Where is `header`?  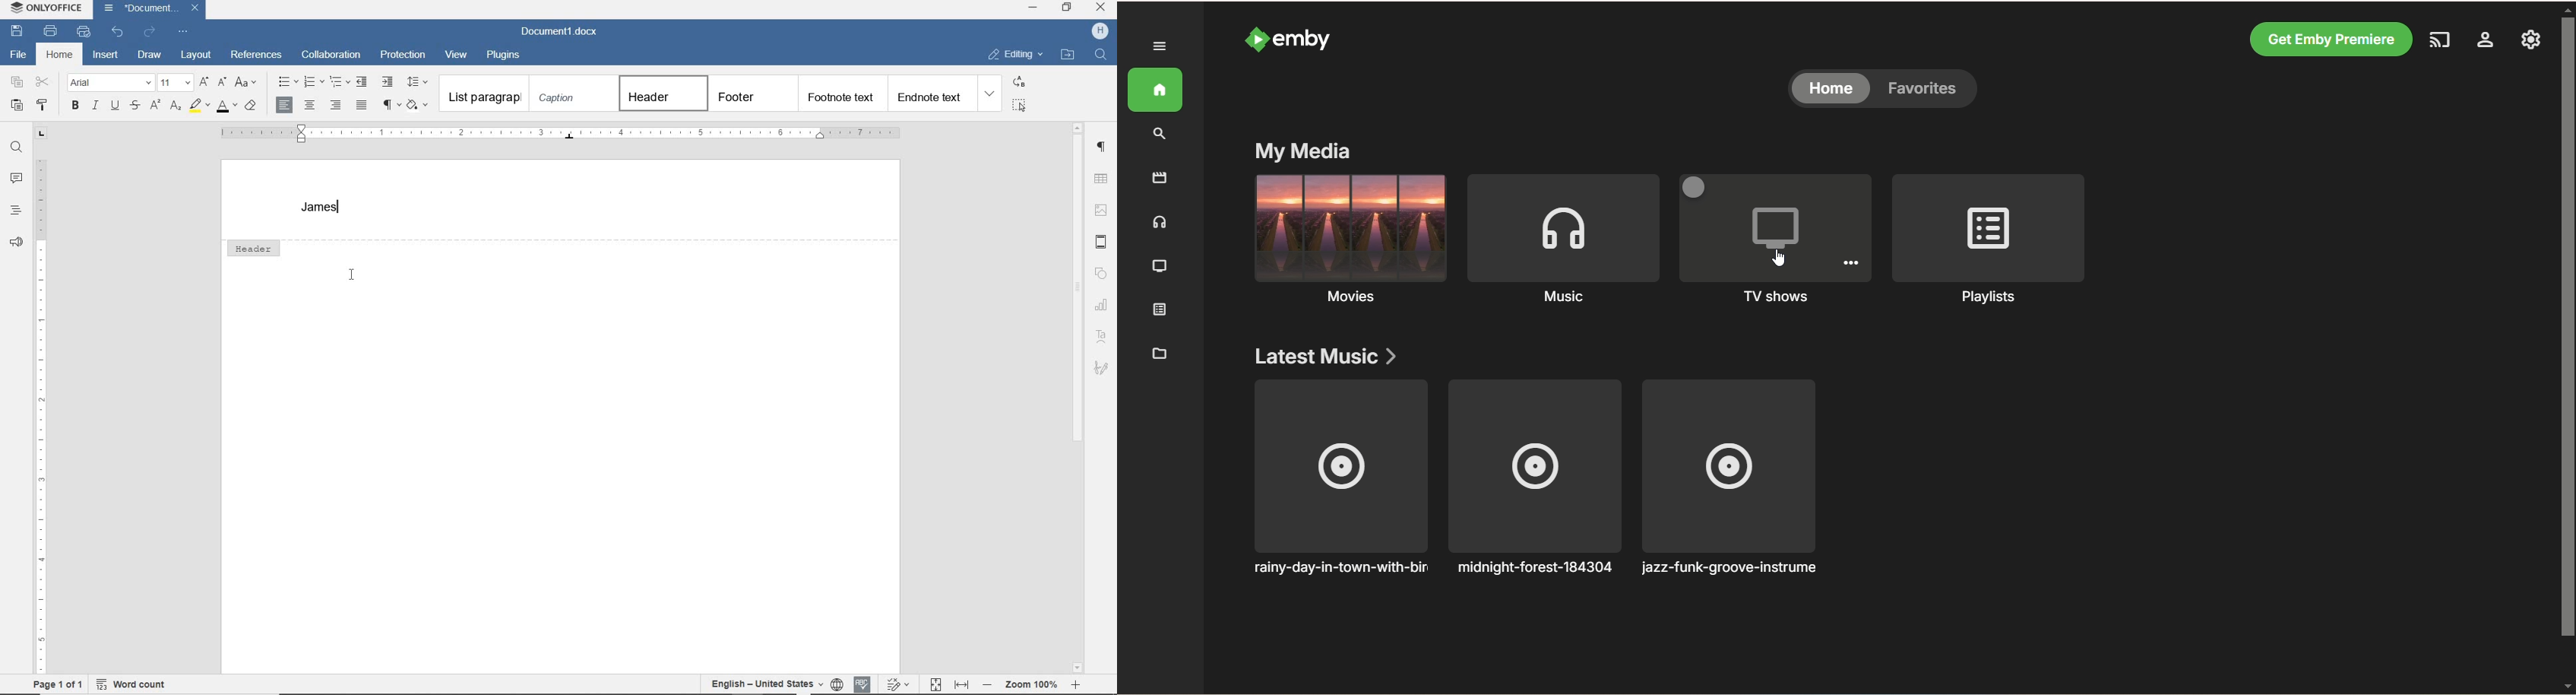 header is located at coordinates (253, 247).